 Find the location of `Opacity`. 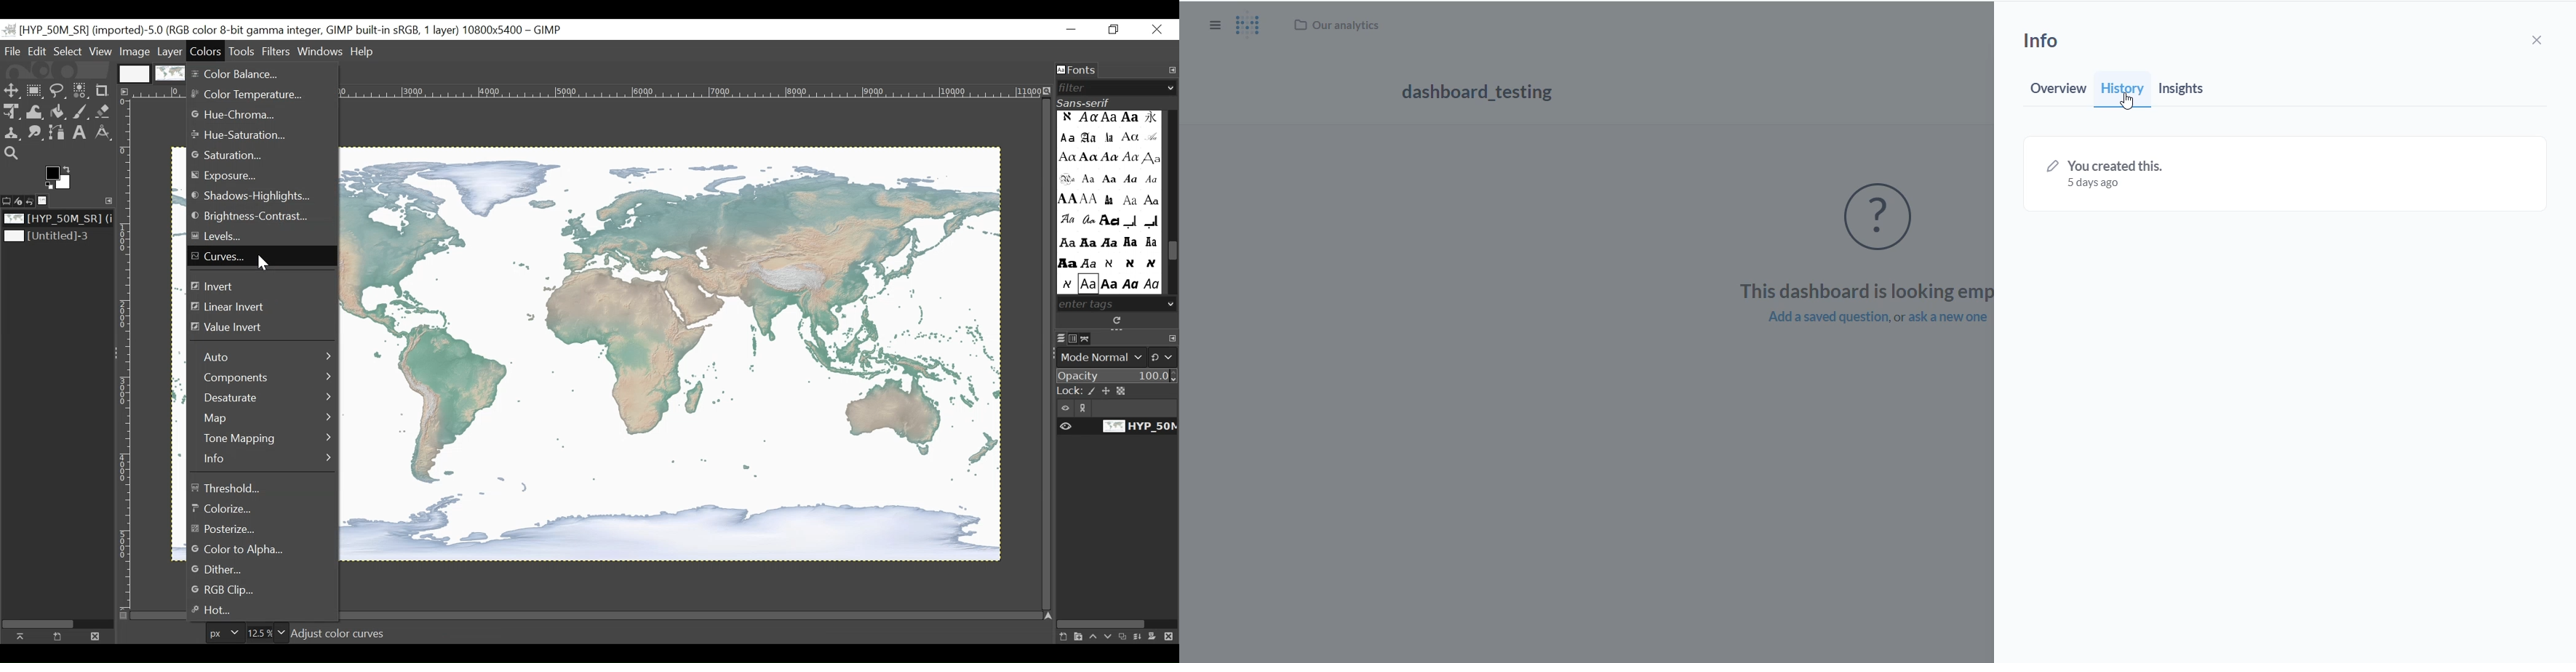

Opacity is located at coordinates (1117, 377).